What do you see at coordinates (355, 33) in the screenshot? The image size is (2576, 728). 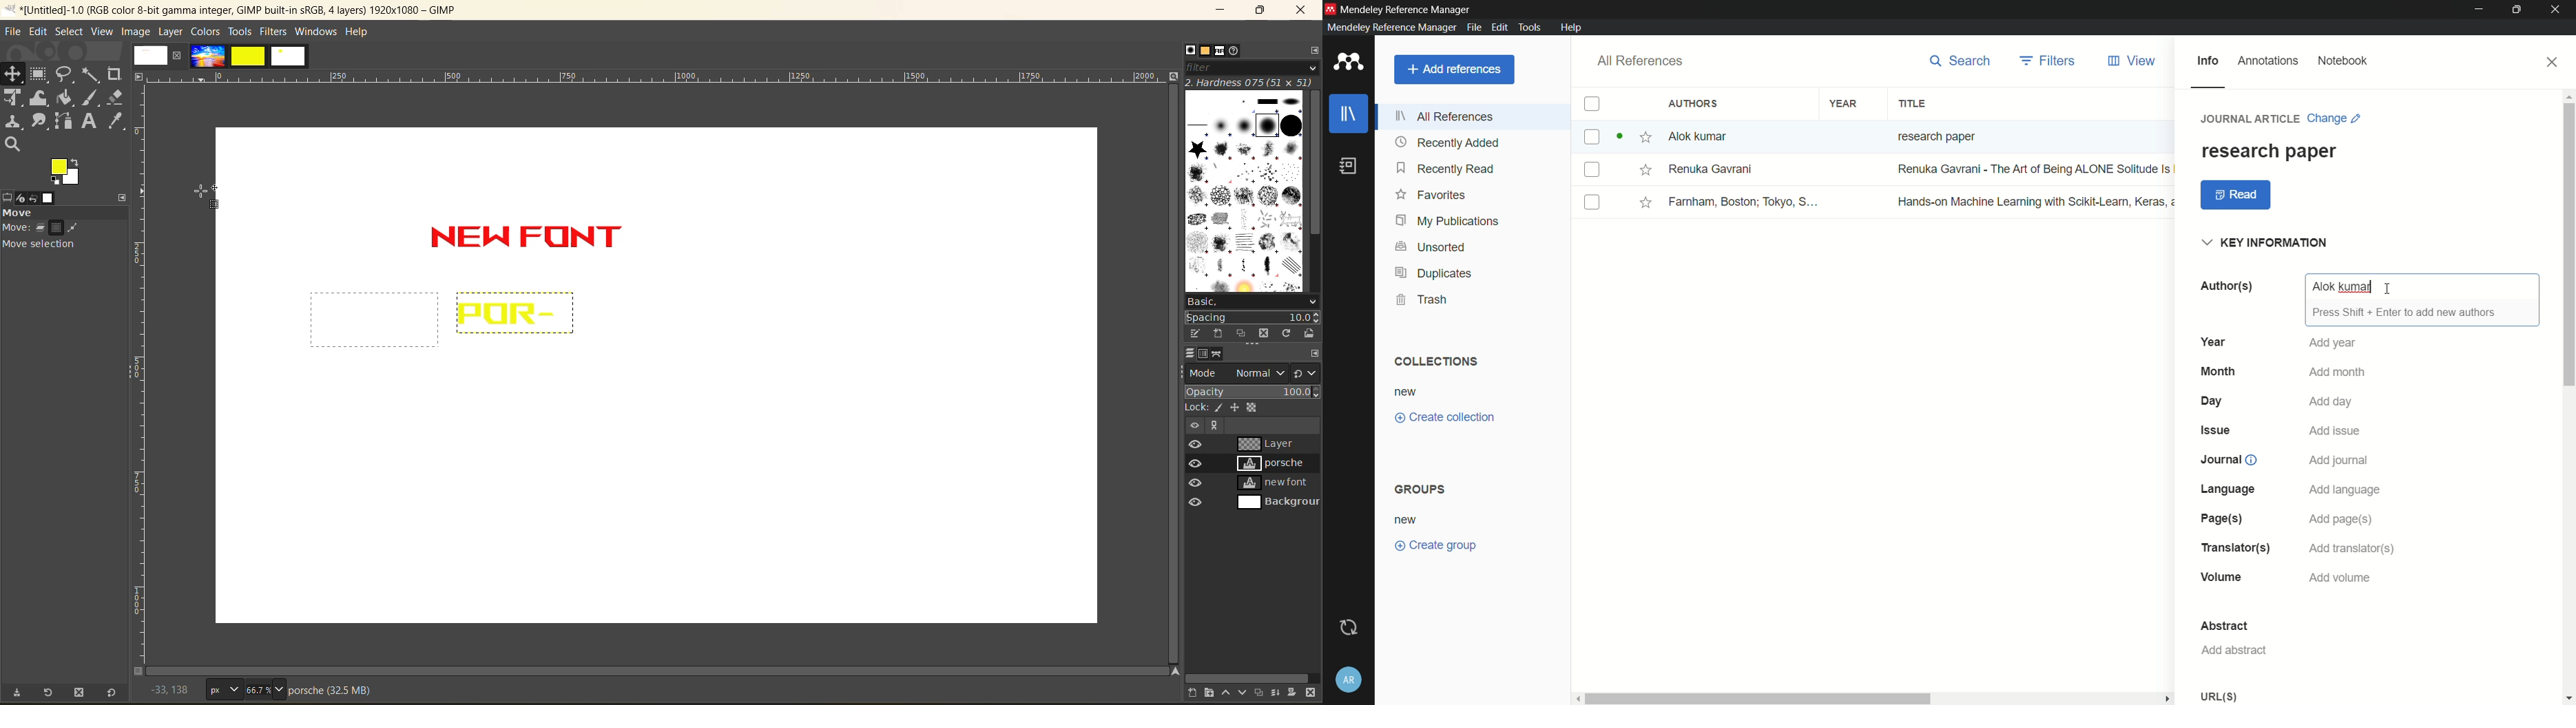 I see `help` at bounding box center [355, 33].